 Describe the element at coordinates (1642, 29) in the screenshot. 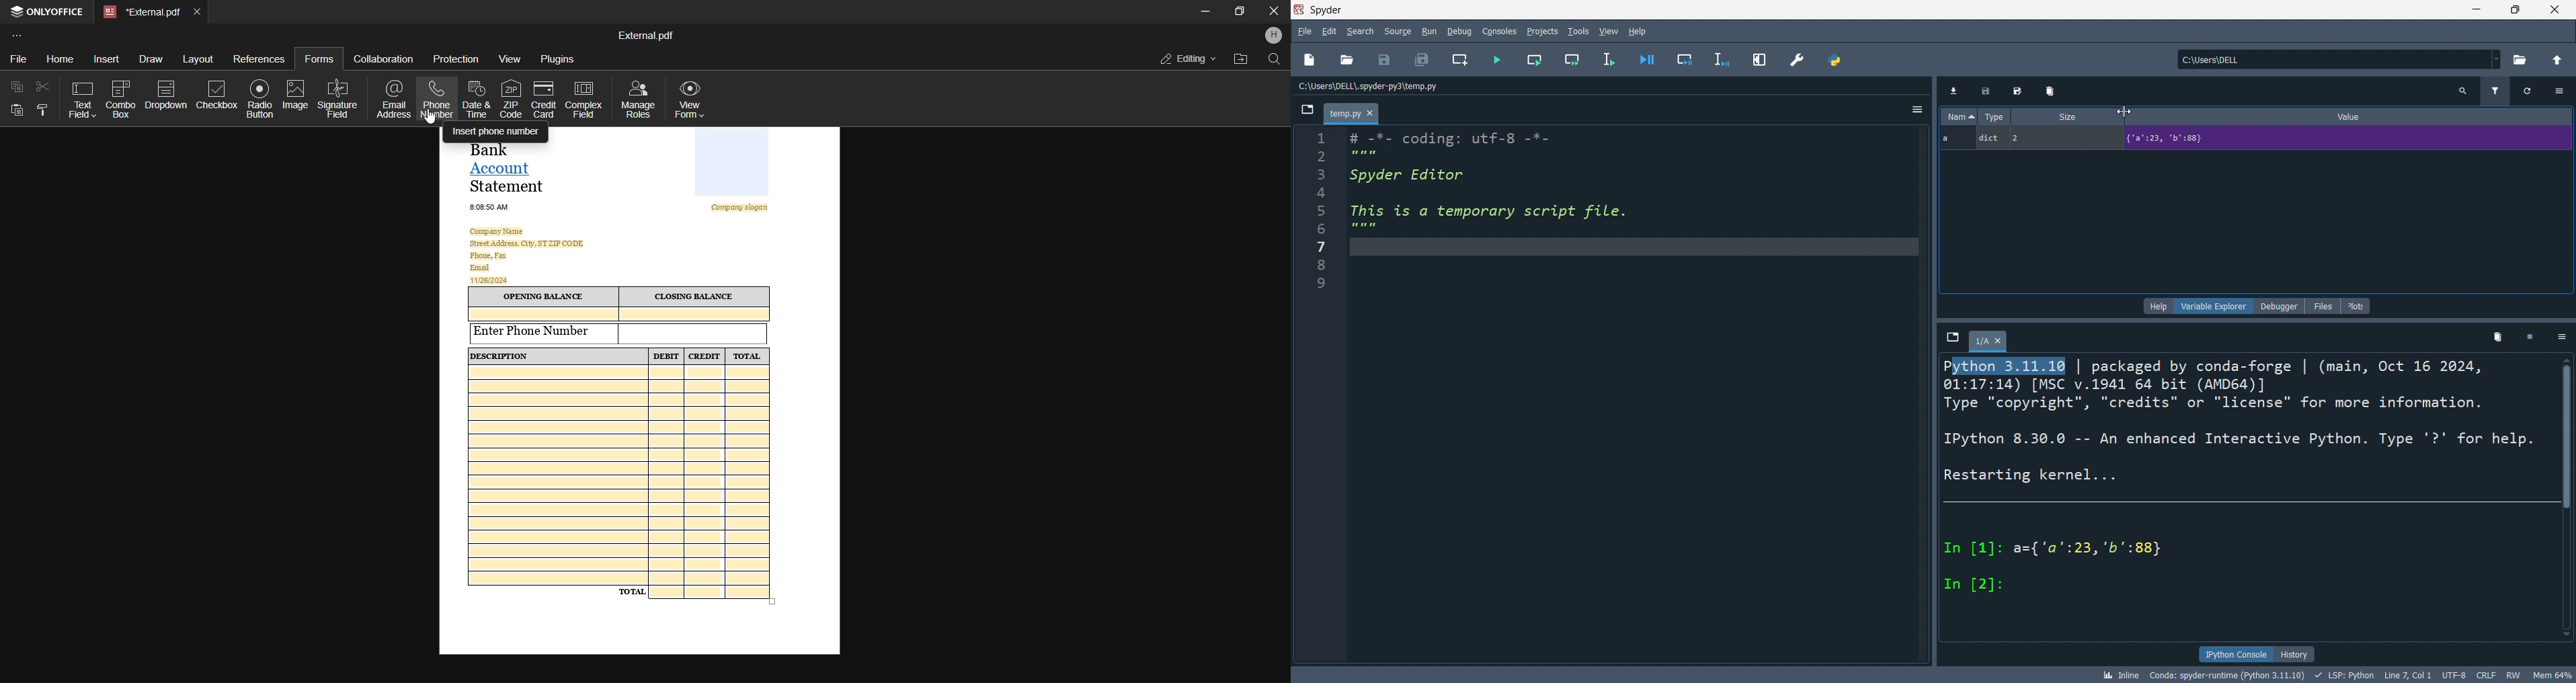

I see `help` at that location.